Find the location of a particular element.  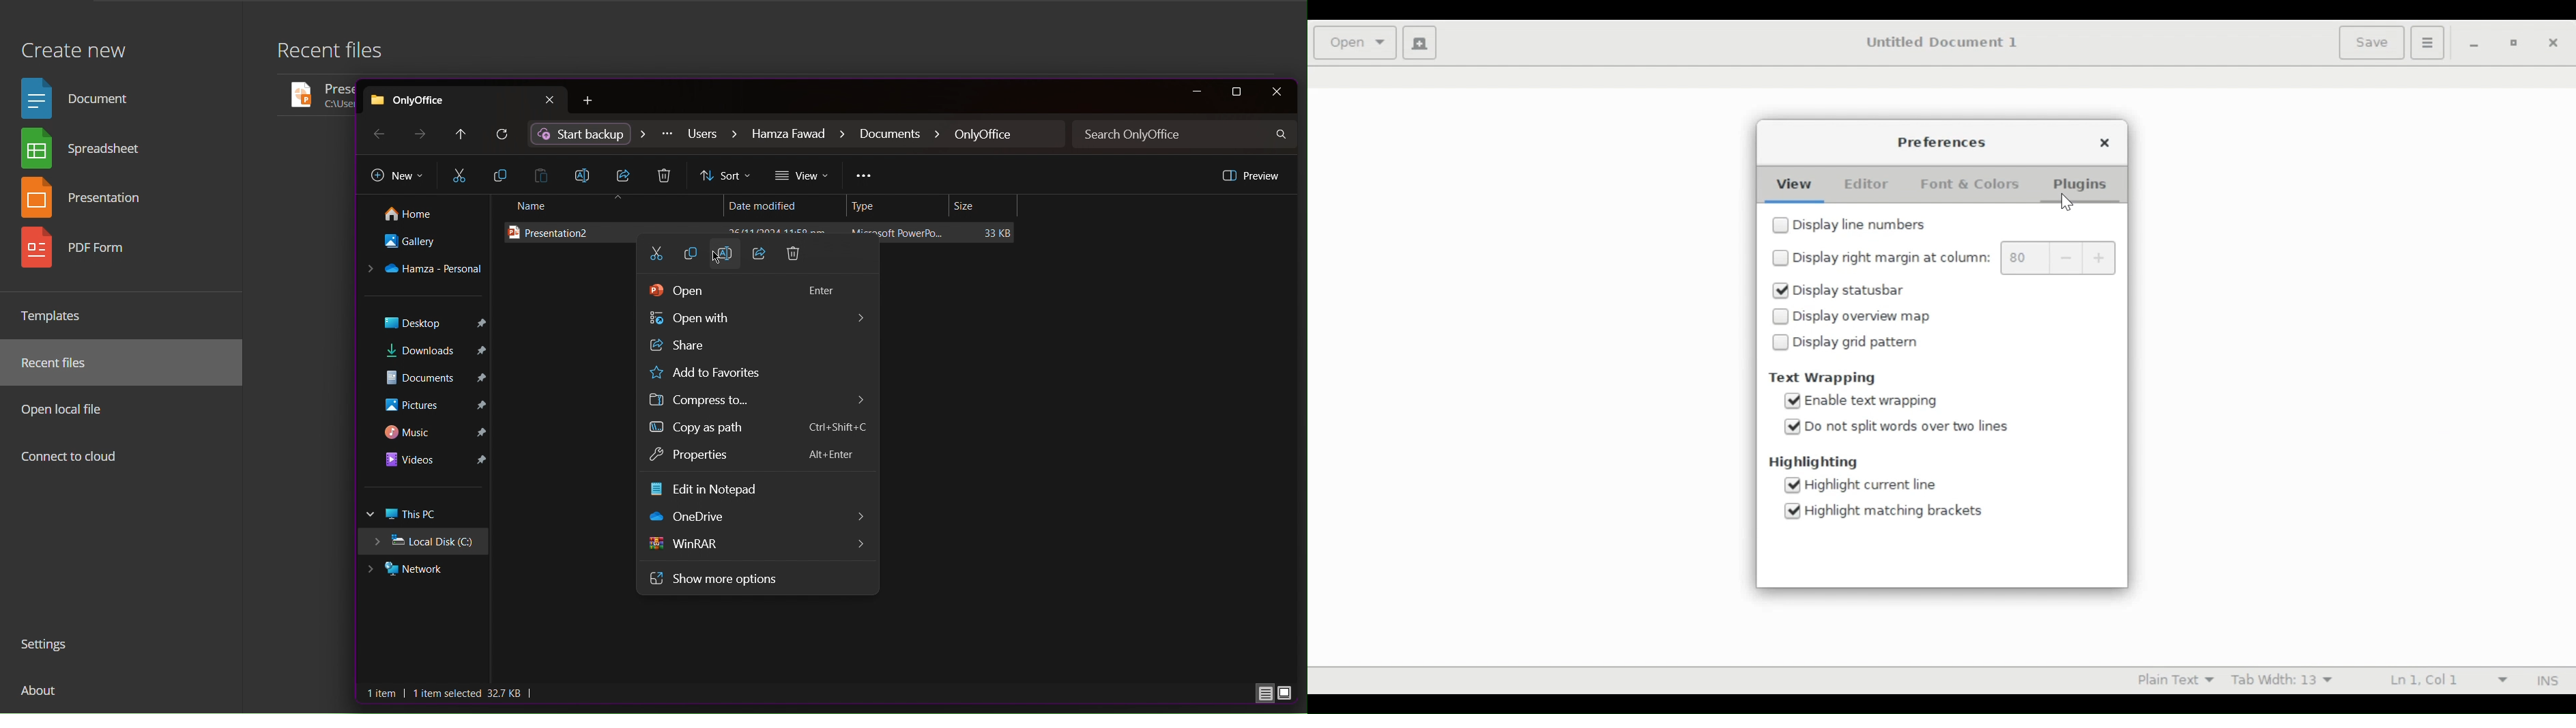

Connect to Cloud is located at coordinates (70, 458).